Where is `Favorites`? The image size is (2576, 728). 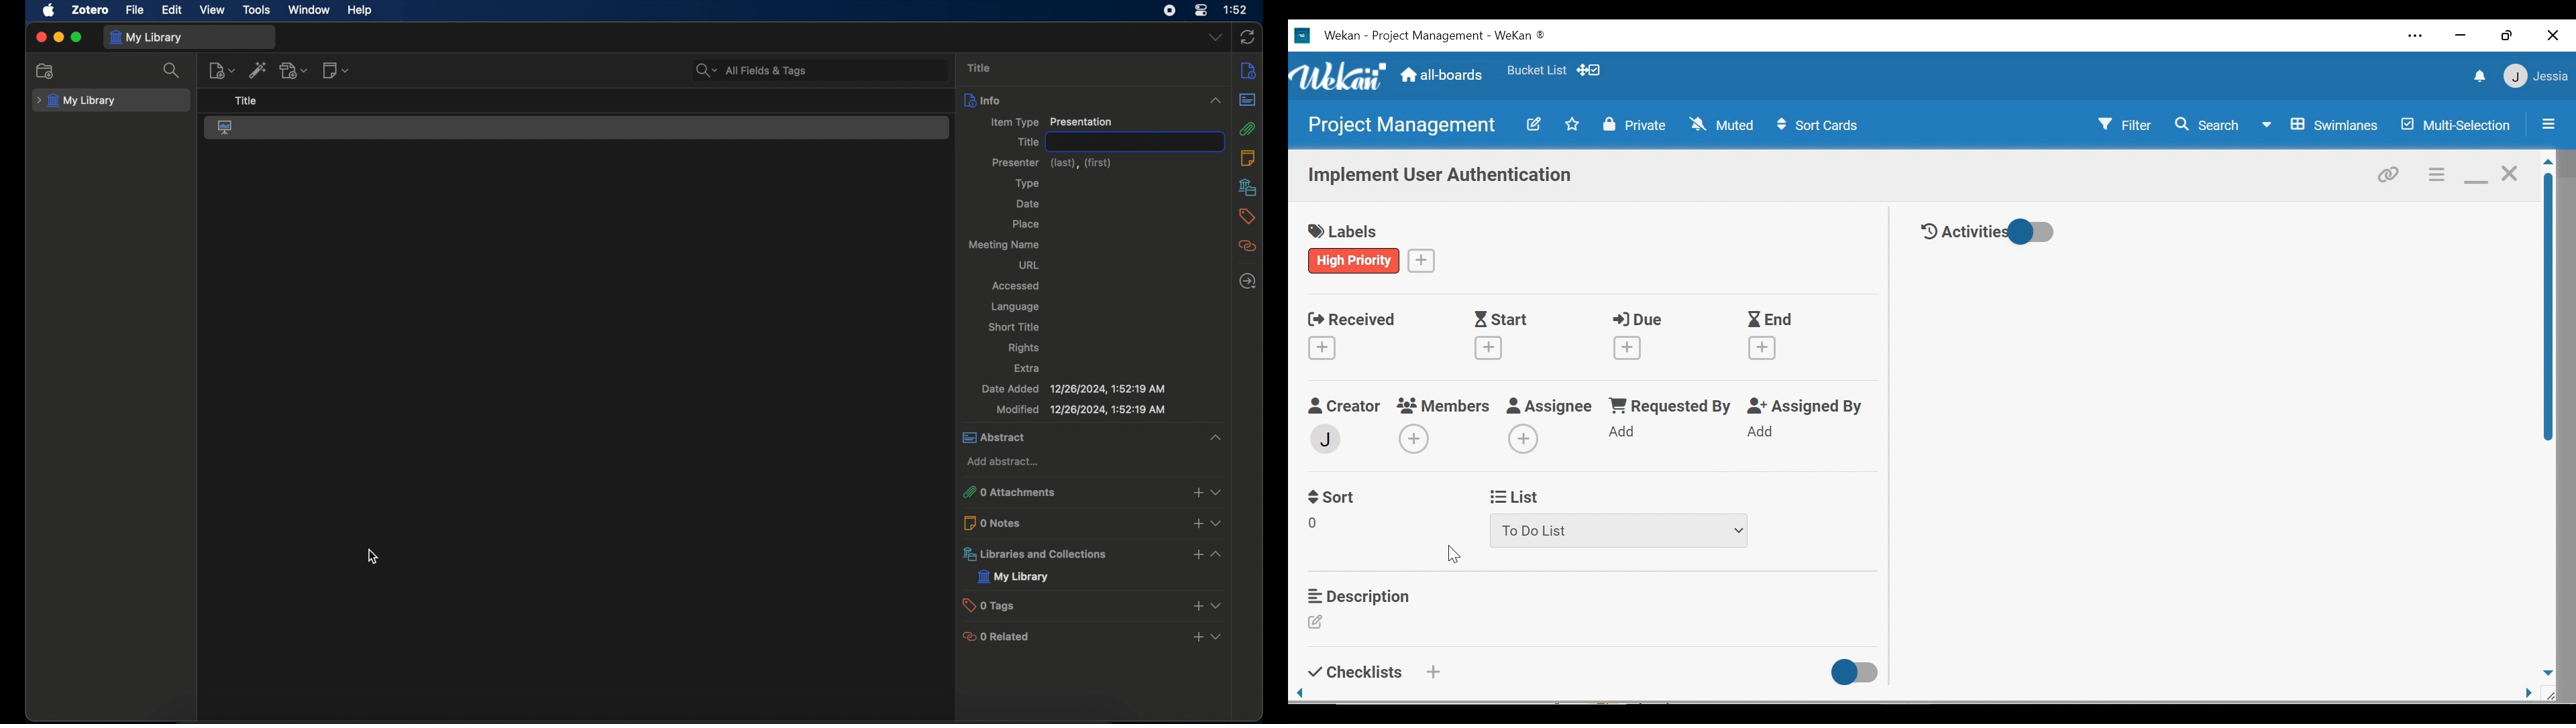 Favorites is located at coordinates (1536, 71).